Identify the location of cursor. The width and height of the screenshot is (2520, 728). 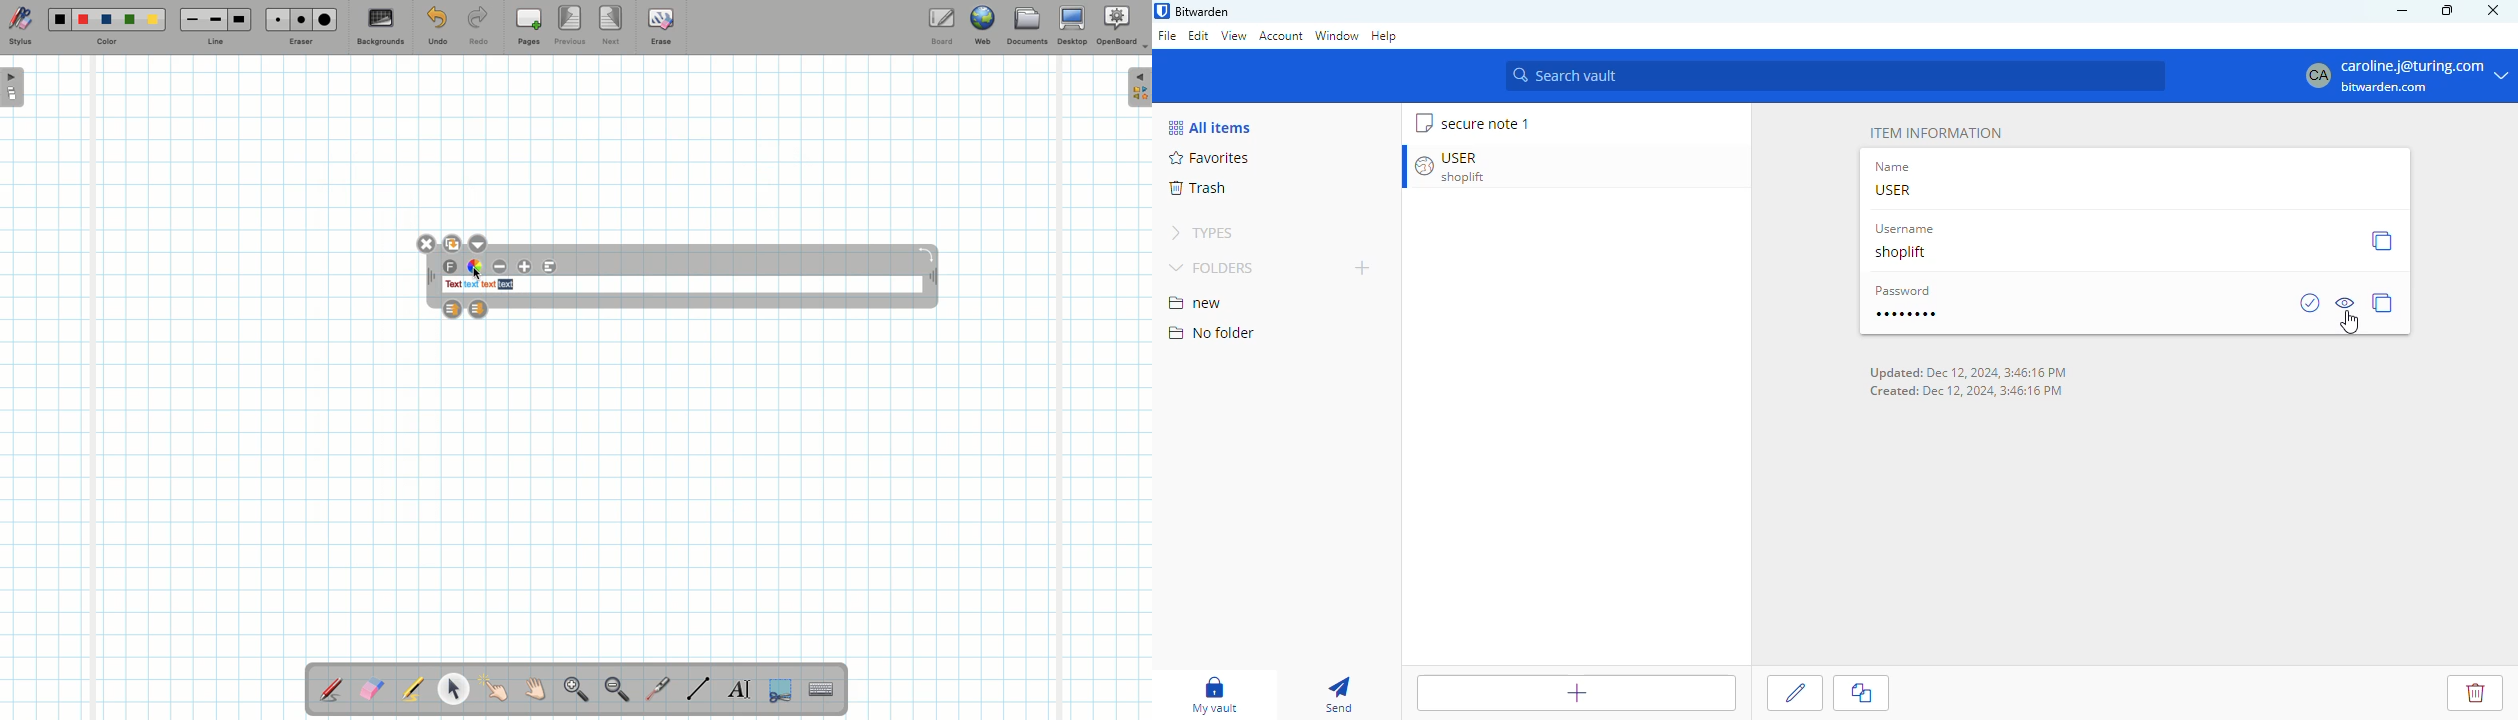
(2351, 324).